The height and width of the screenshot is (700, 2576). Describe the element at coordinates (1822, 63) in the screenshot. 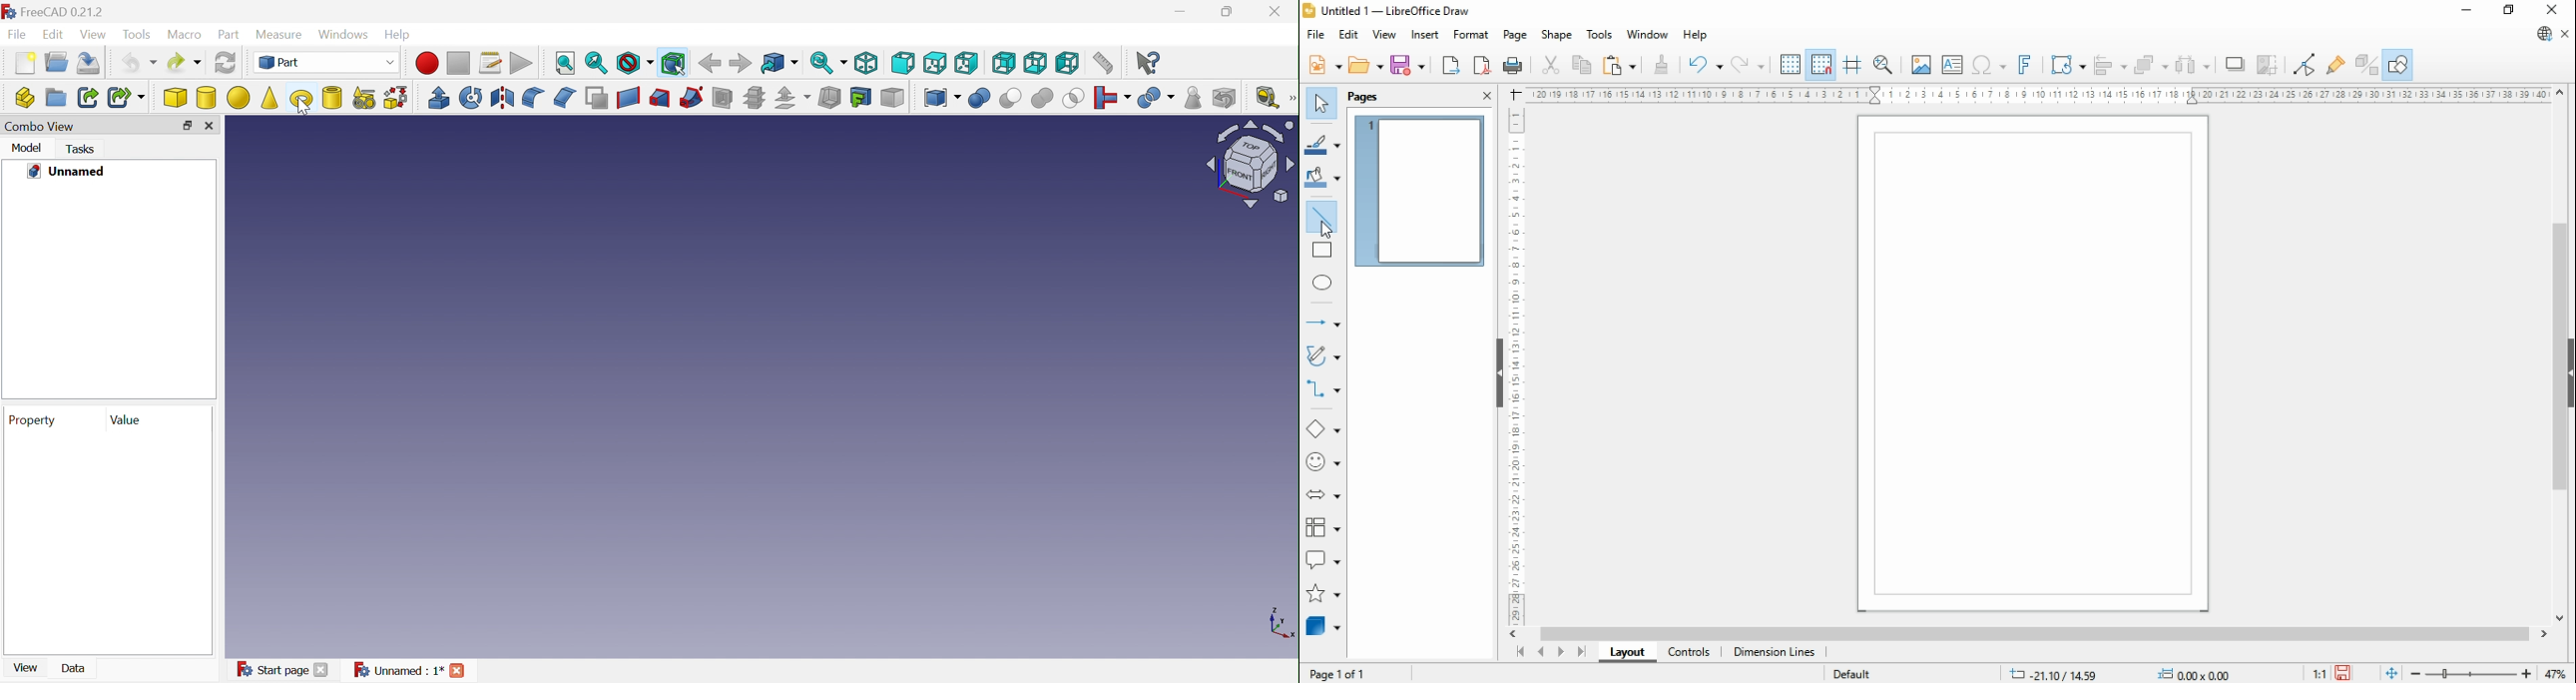

I see `snap to grids` at that location.